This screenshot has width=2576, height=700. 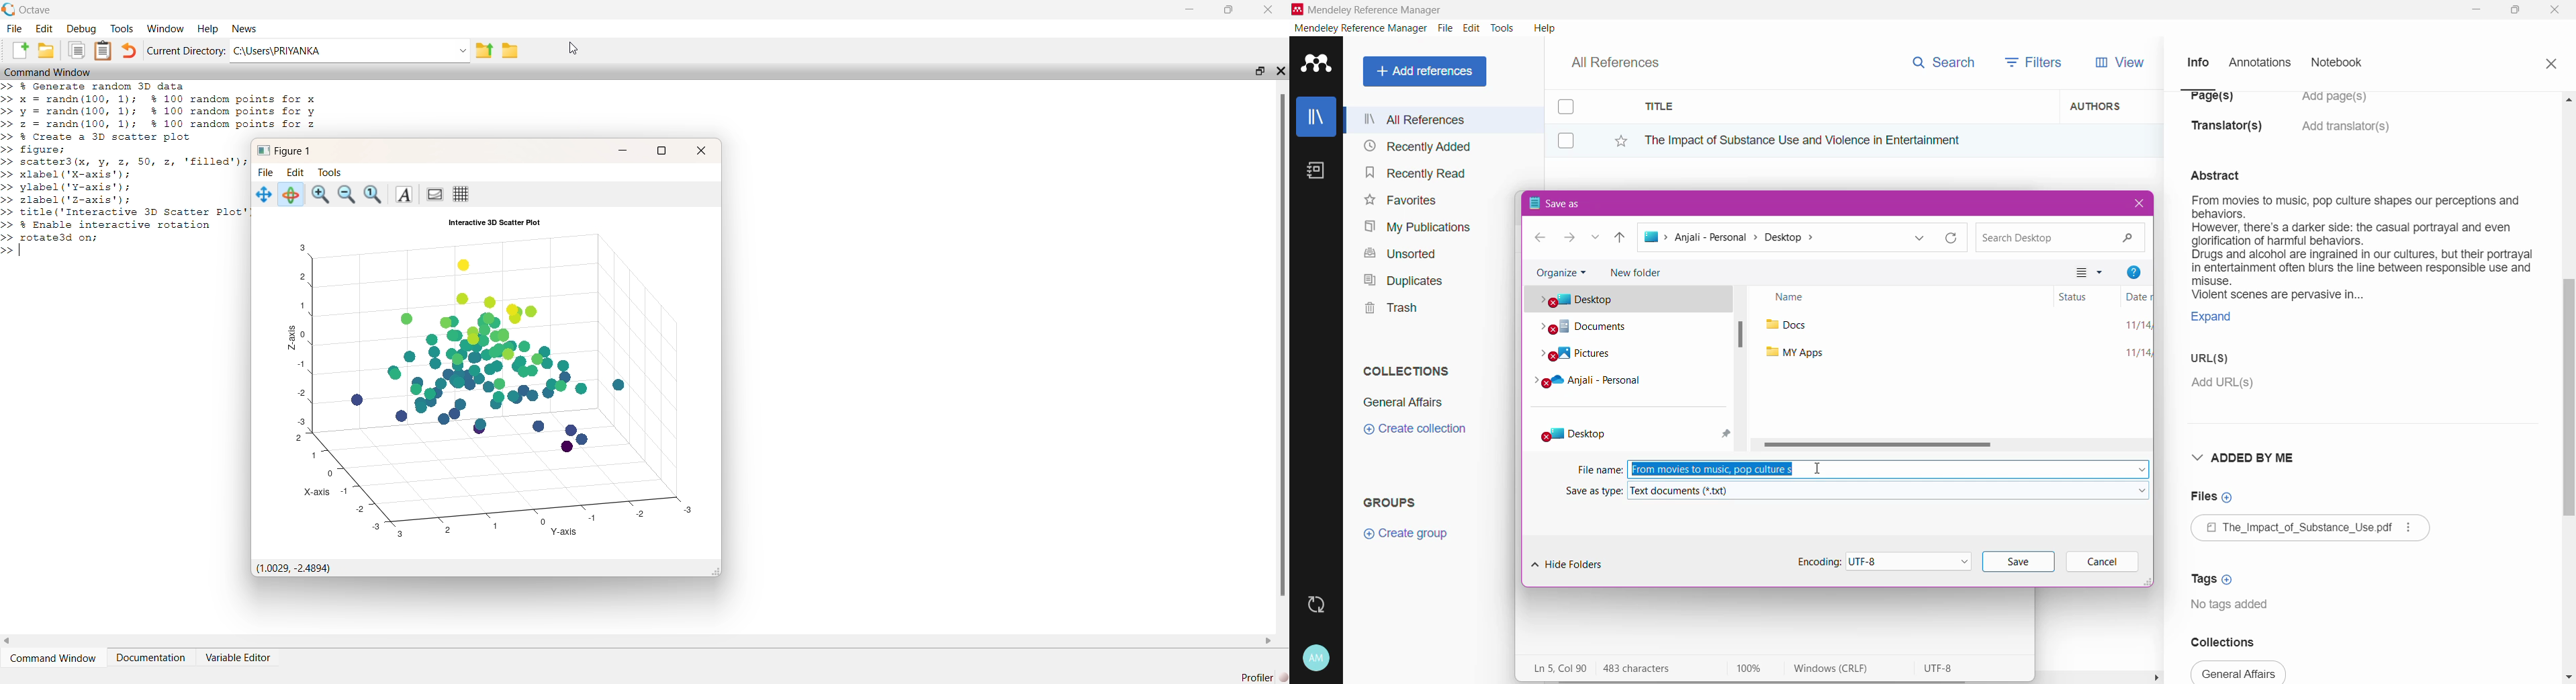 I want to click on Mendeley Reference Manager, so click(x=1361, y=28).